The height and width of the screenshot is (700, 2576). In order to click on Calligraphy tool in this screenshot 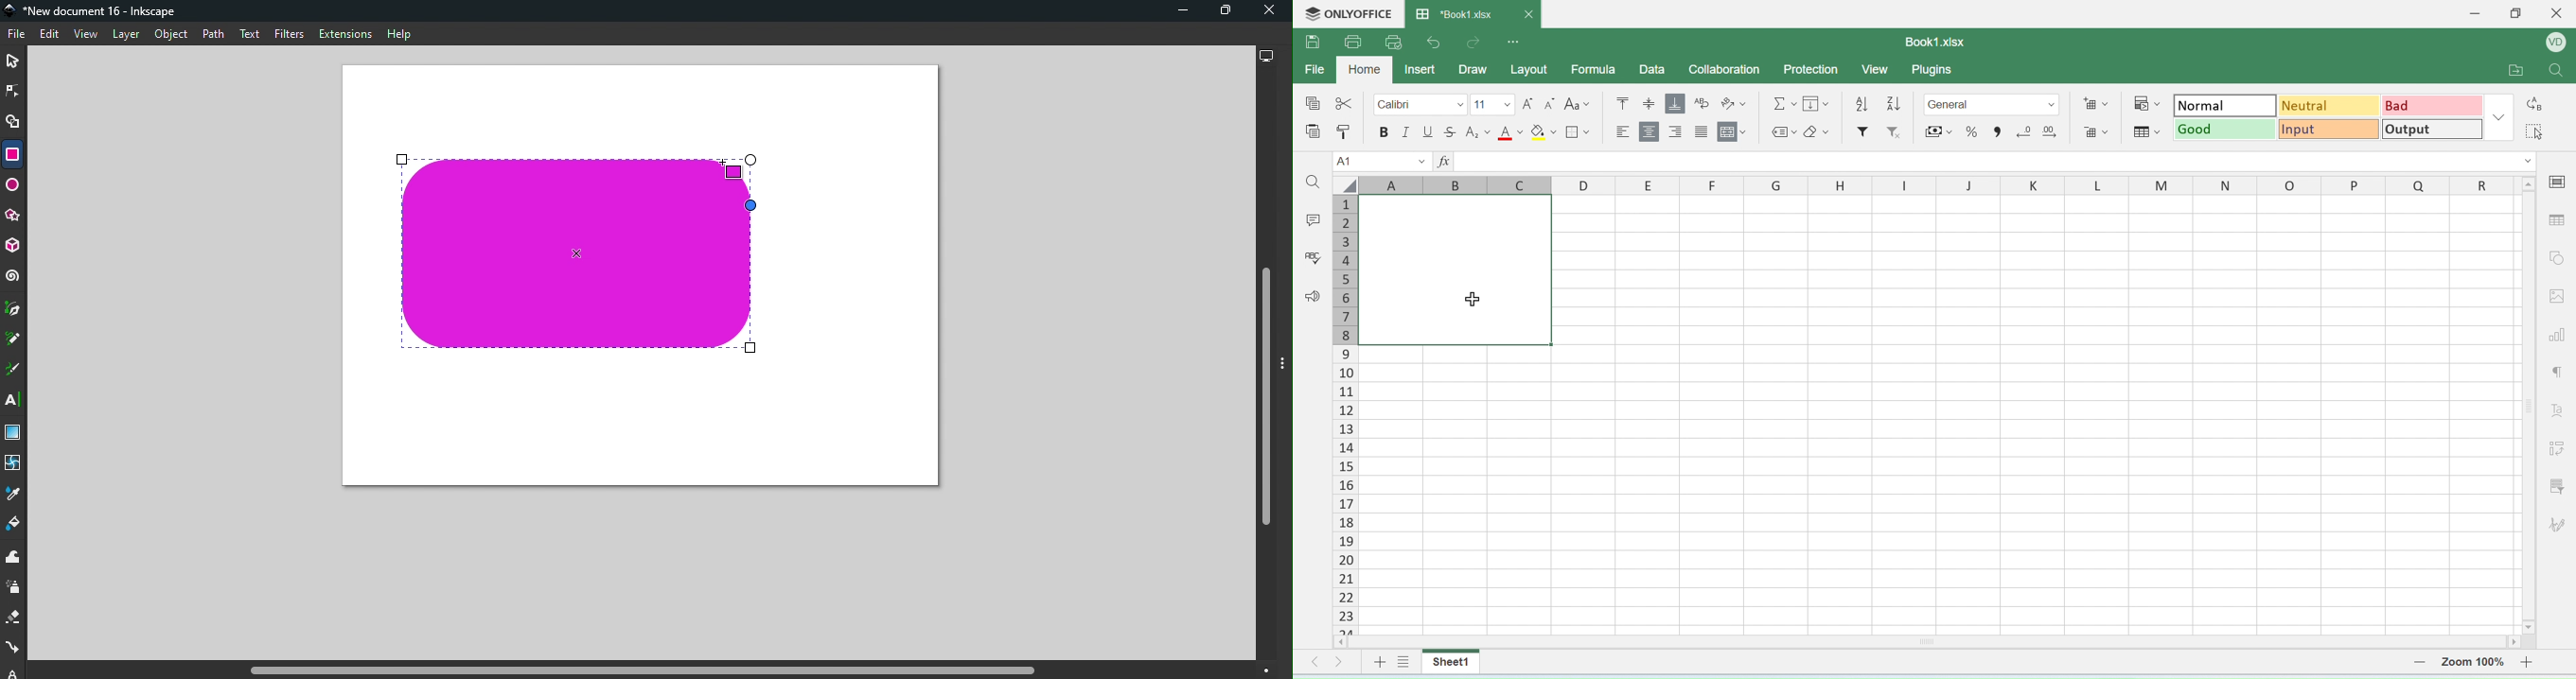, I will do `click(14, 370)`.